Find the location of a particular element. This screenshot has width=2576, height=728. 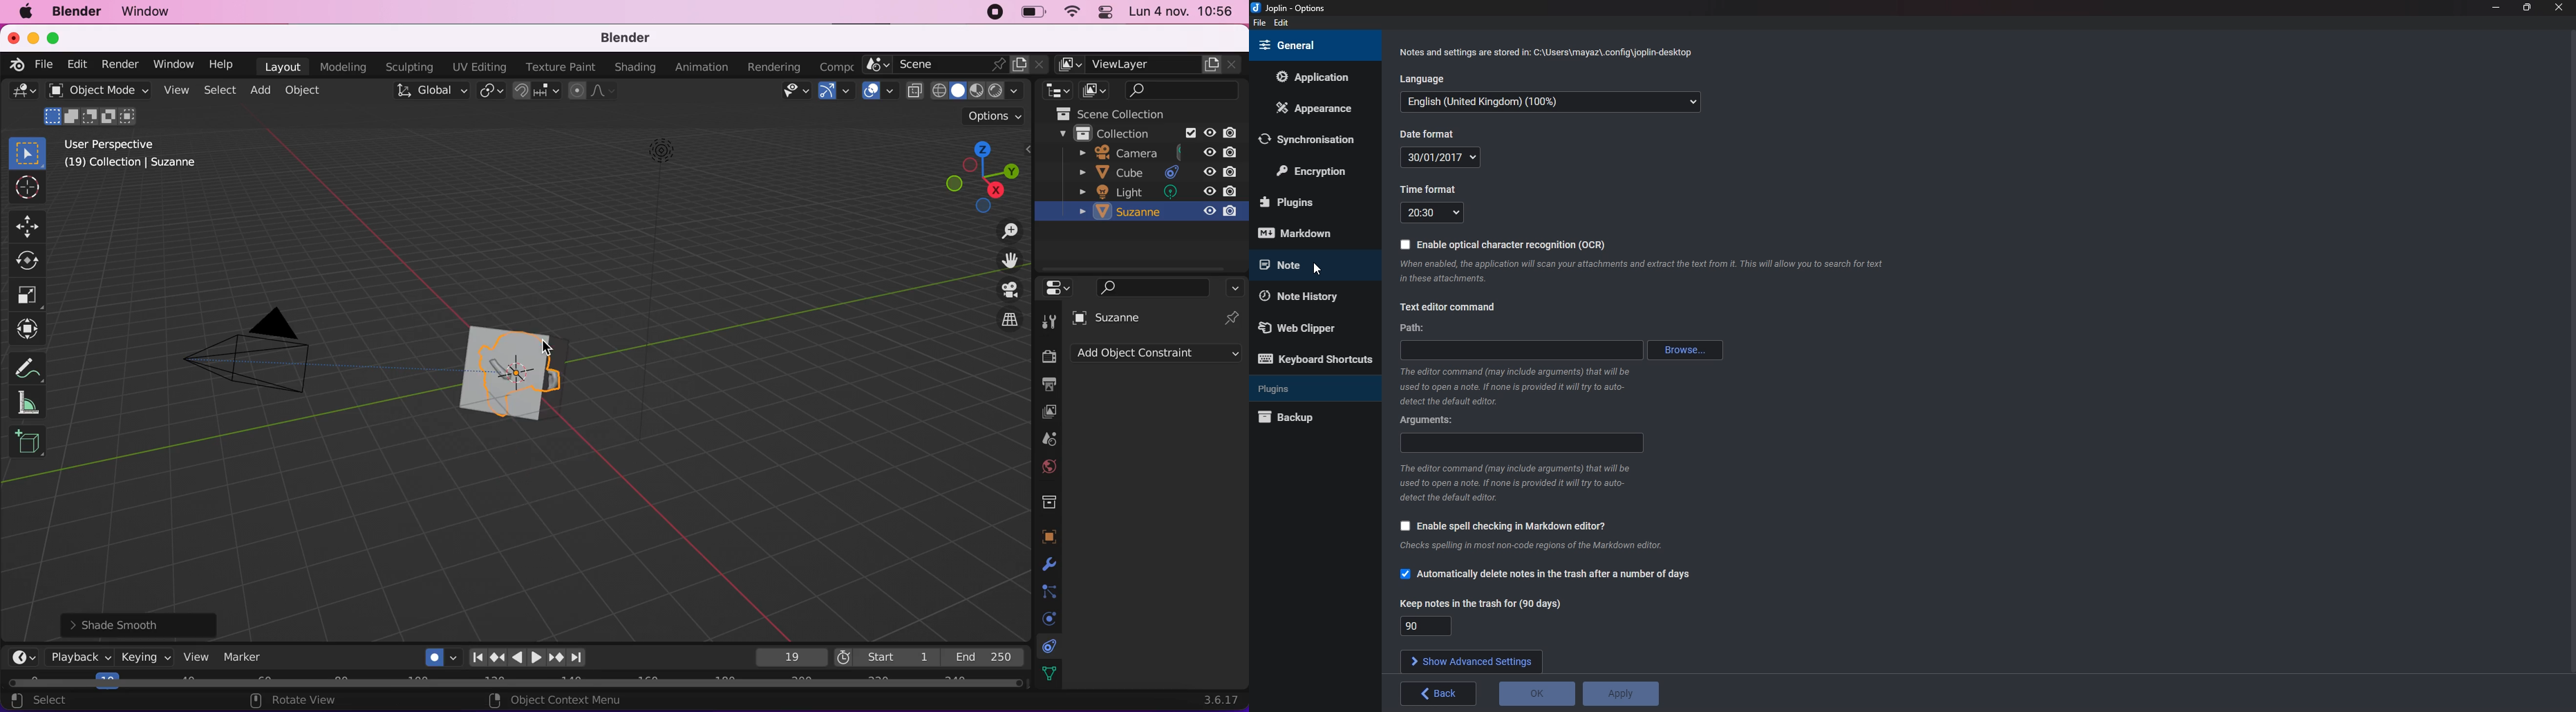

options is located at coordinates (1237, 287).